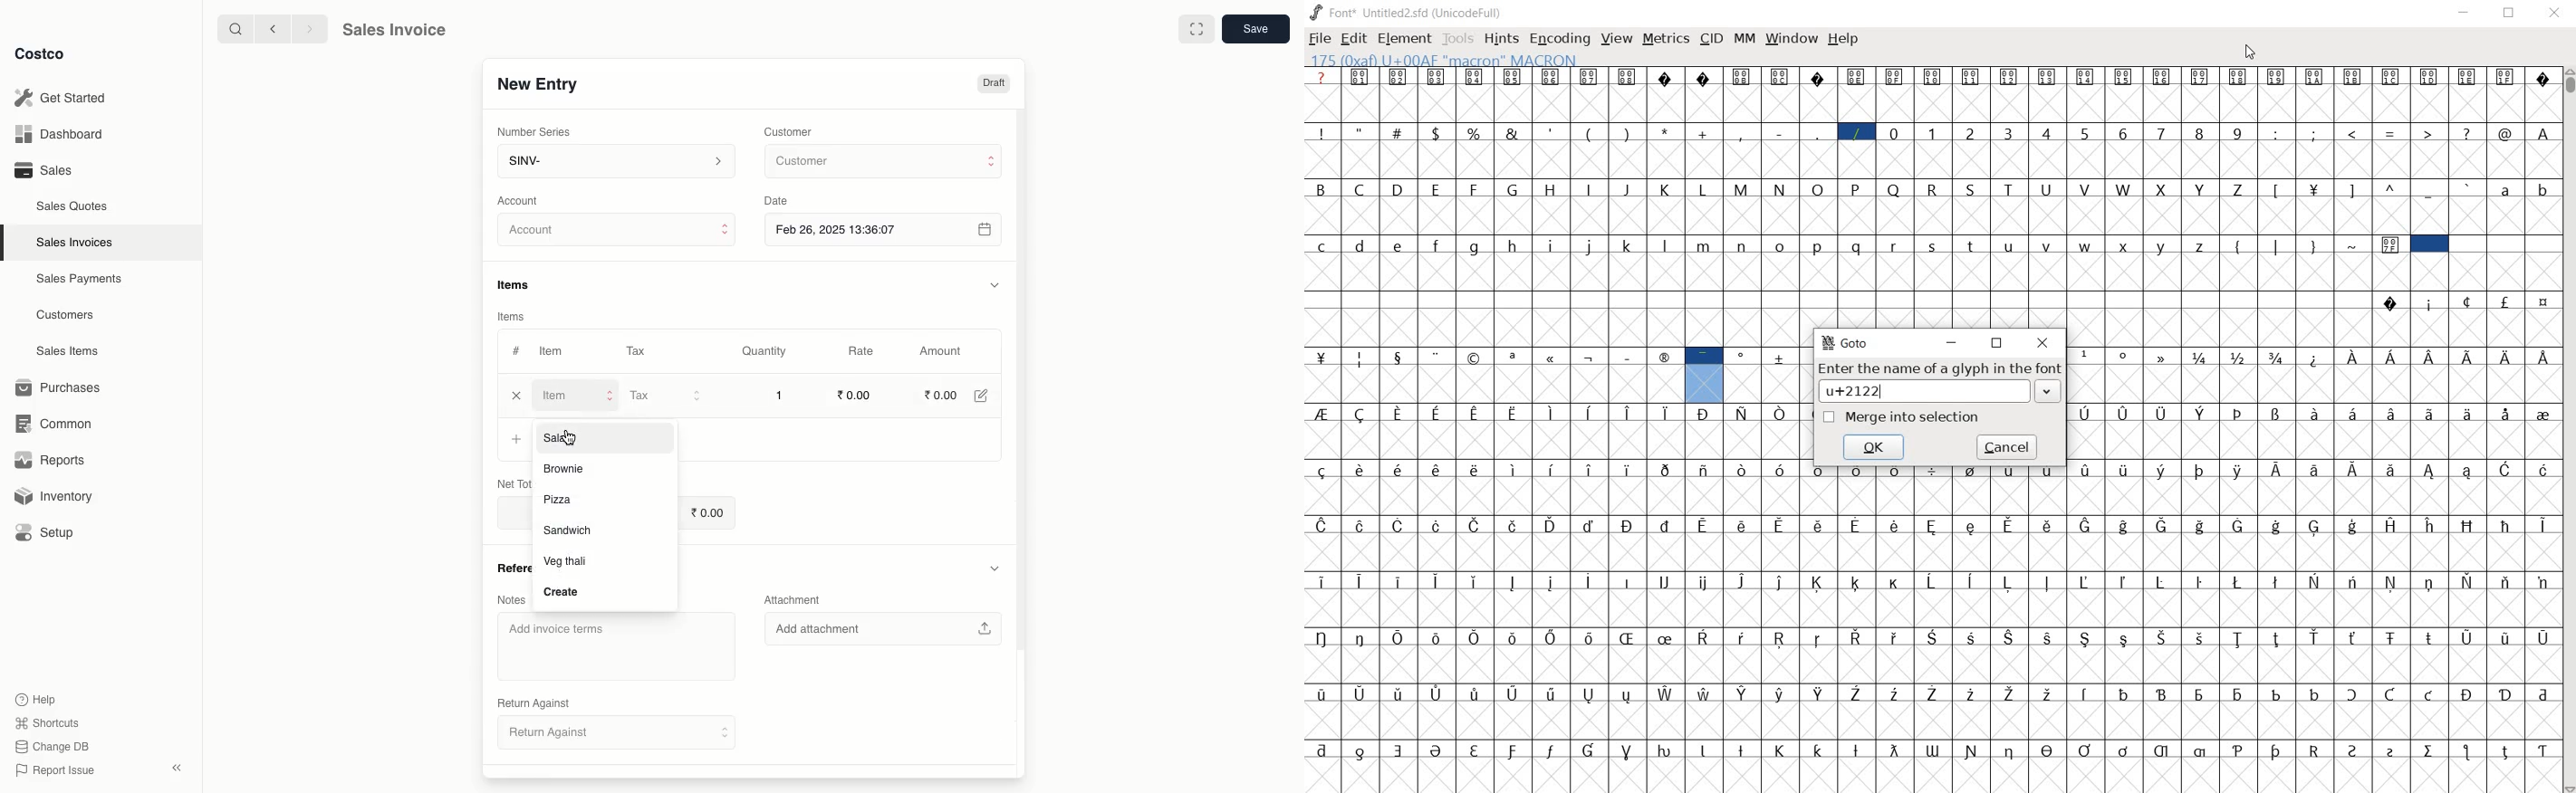  Describe the element at coordinates (178, 769) in the screenshot. I see `Collapse` at that location.